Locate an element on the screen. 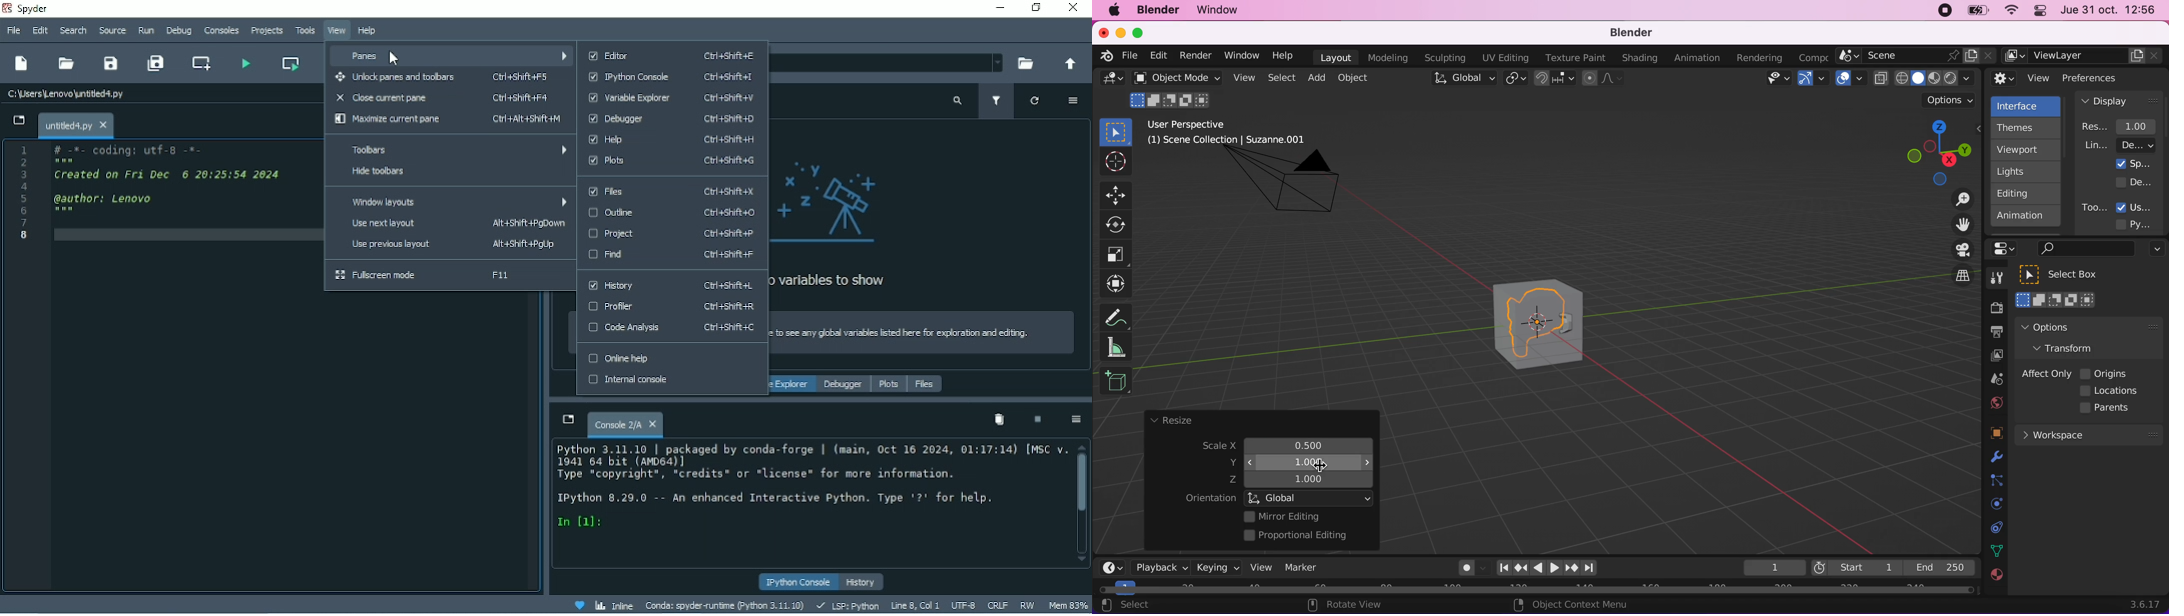 The image size is (2184, 616). History is located at coordinates (670, 287).